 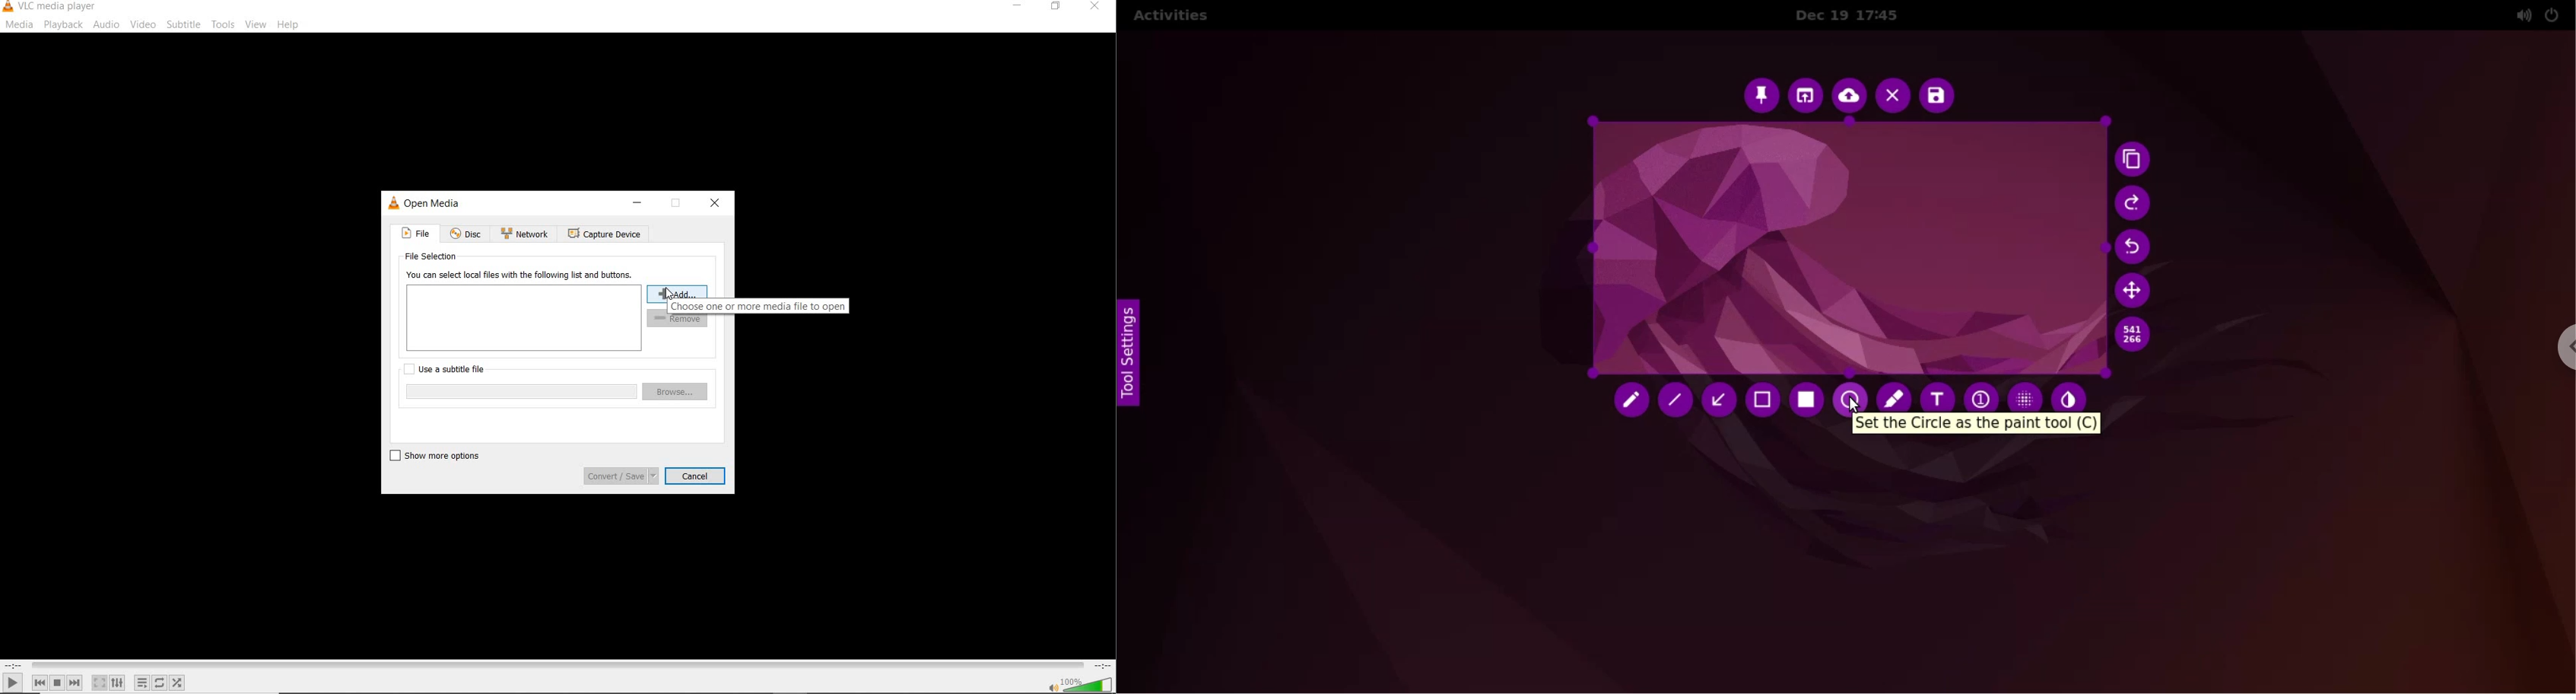 What do you see at coordinates (1052, 687) in the screenshot?
I see `mute/unmute` at bounding box center [1052, 687].